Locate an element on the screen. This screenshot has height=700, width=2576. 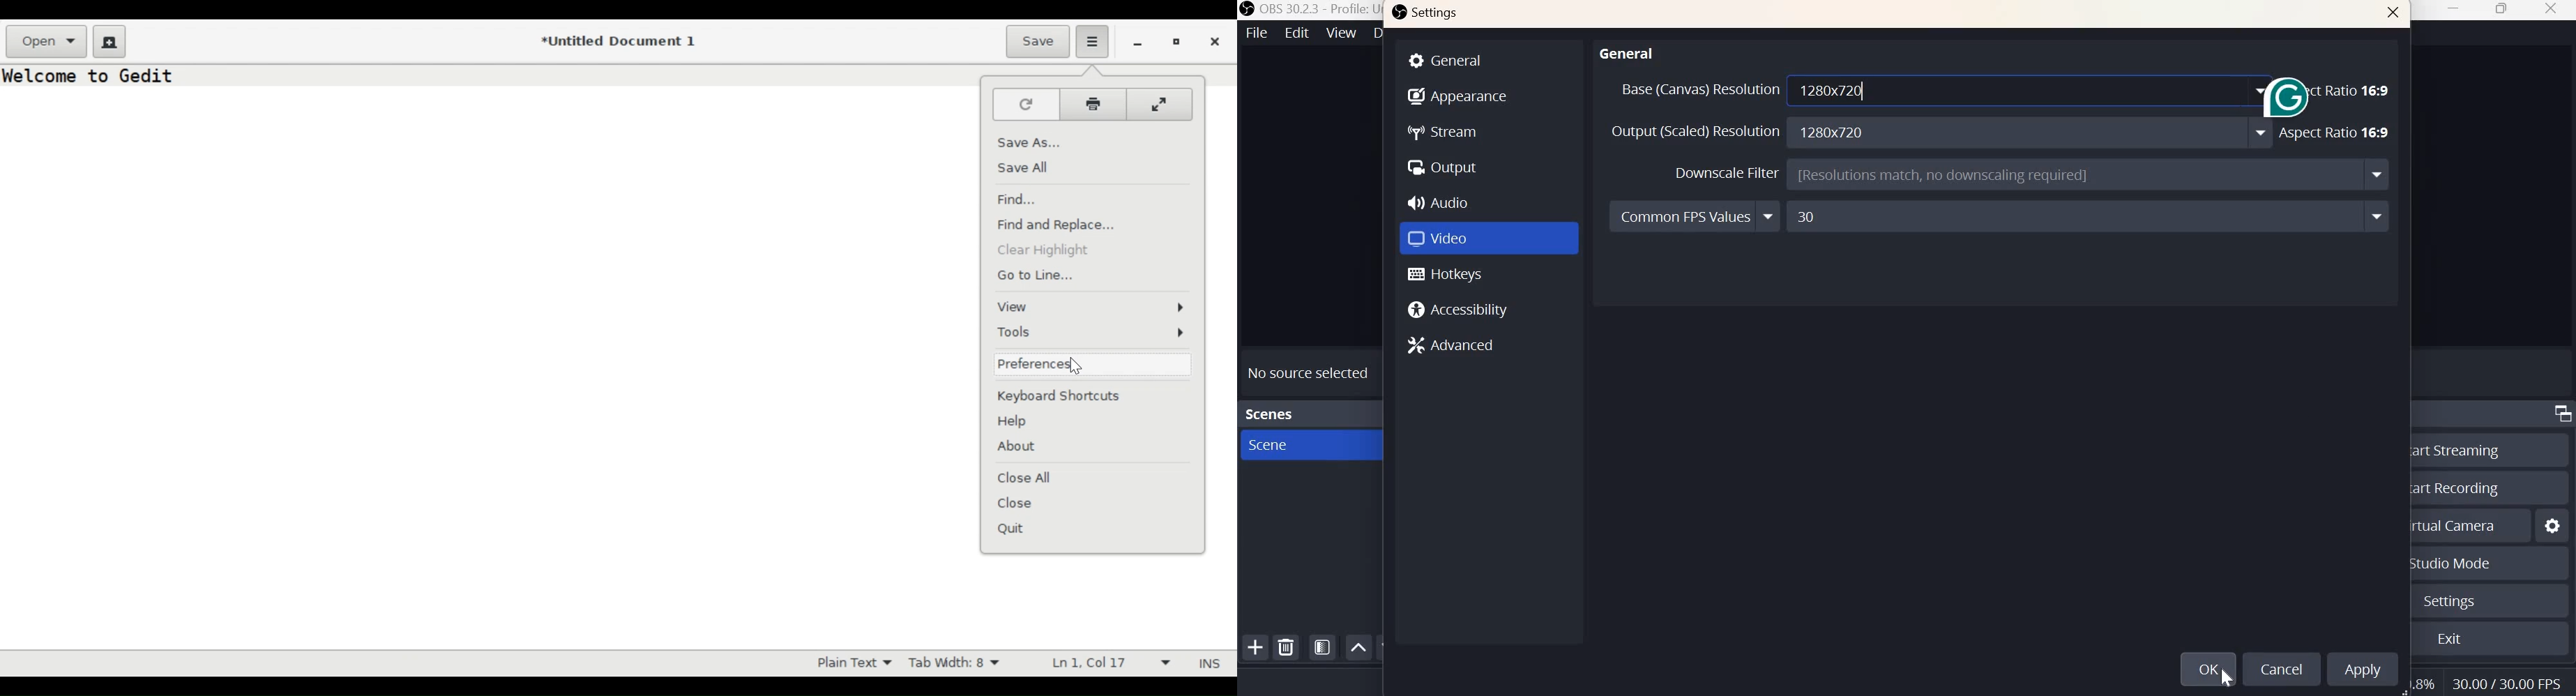
Accessibility is located at coordinates (1462, 310).